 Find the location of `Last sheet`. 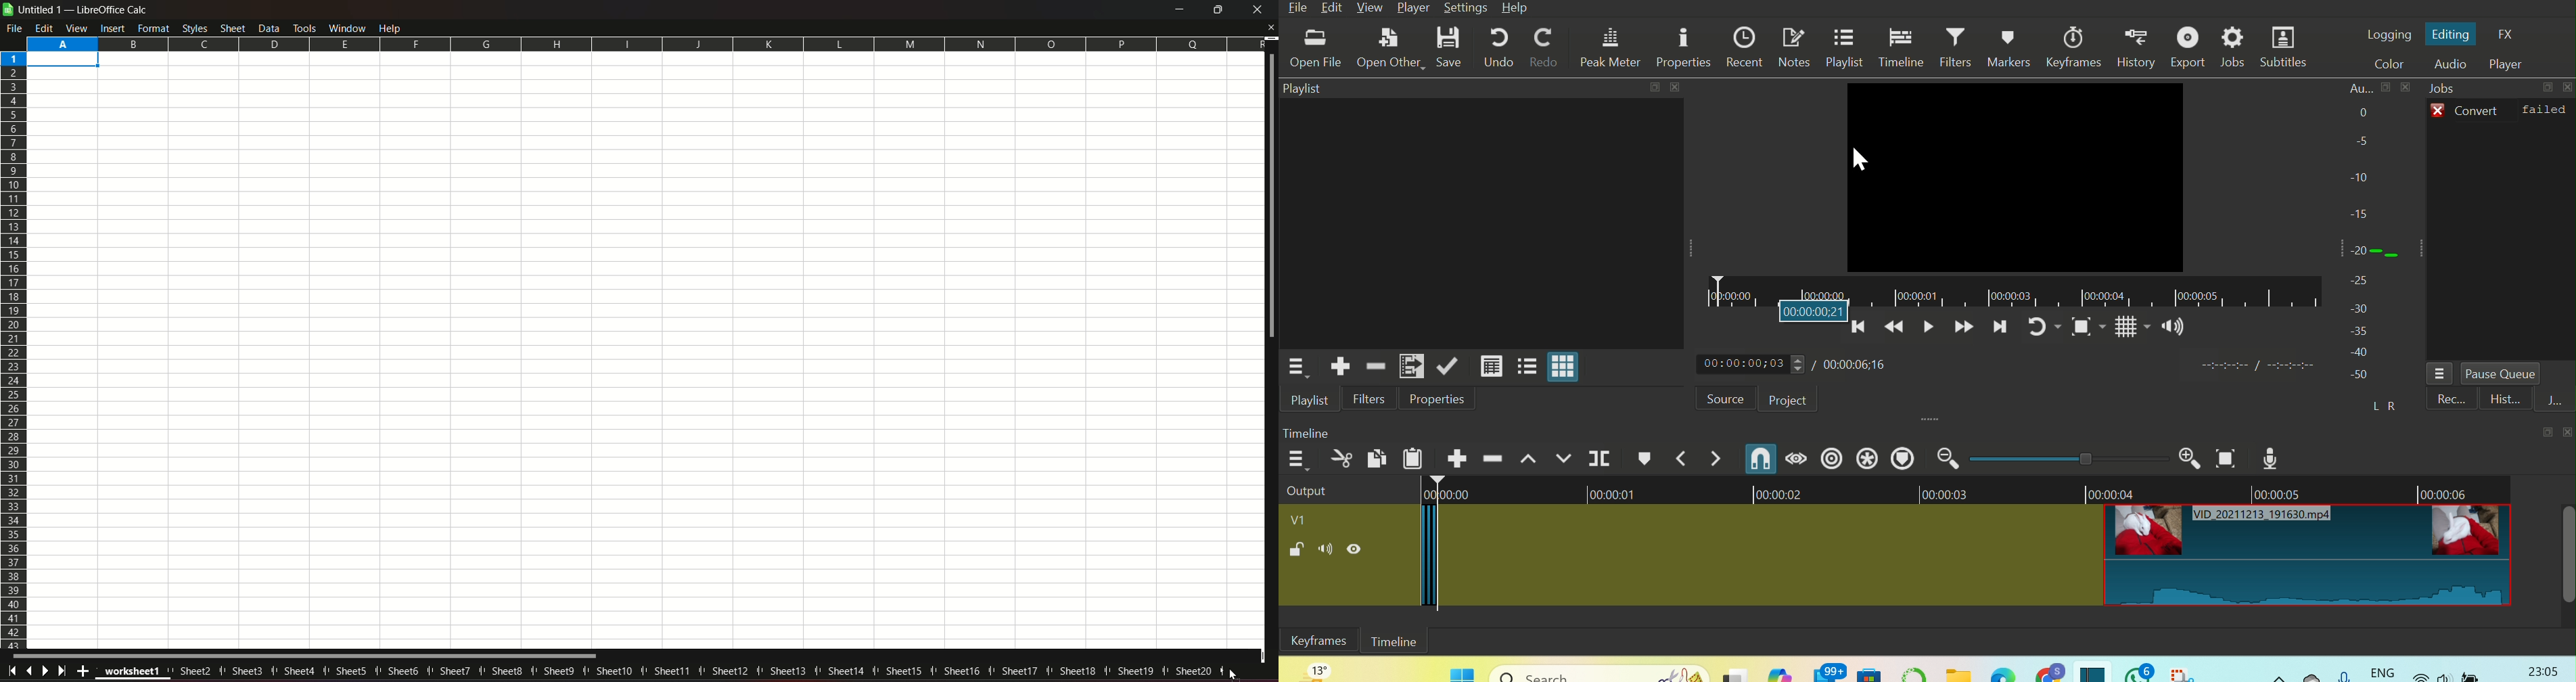

Last sheet is located at coordinates (64, 671).